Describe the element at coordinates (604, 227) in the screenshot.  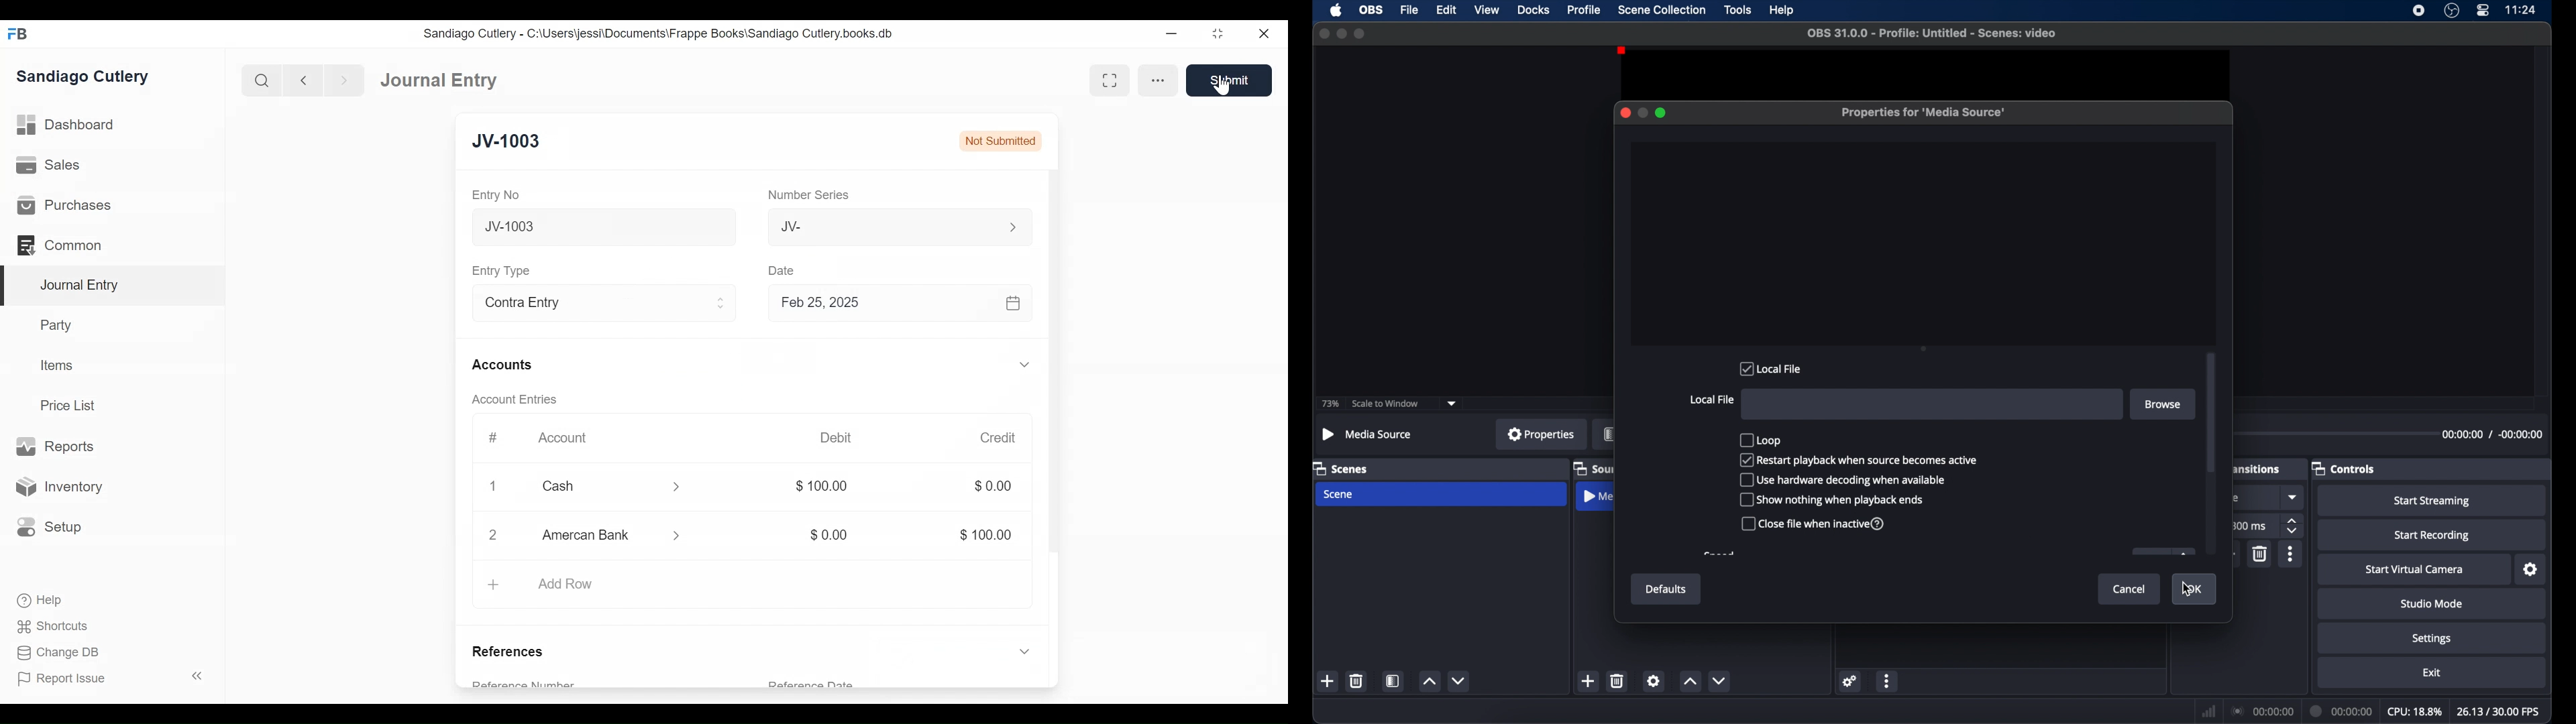
I see `New Journal Entry 10` at that location.